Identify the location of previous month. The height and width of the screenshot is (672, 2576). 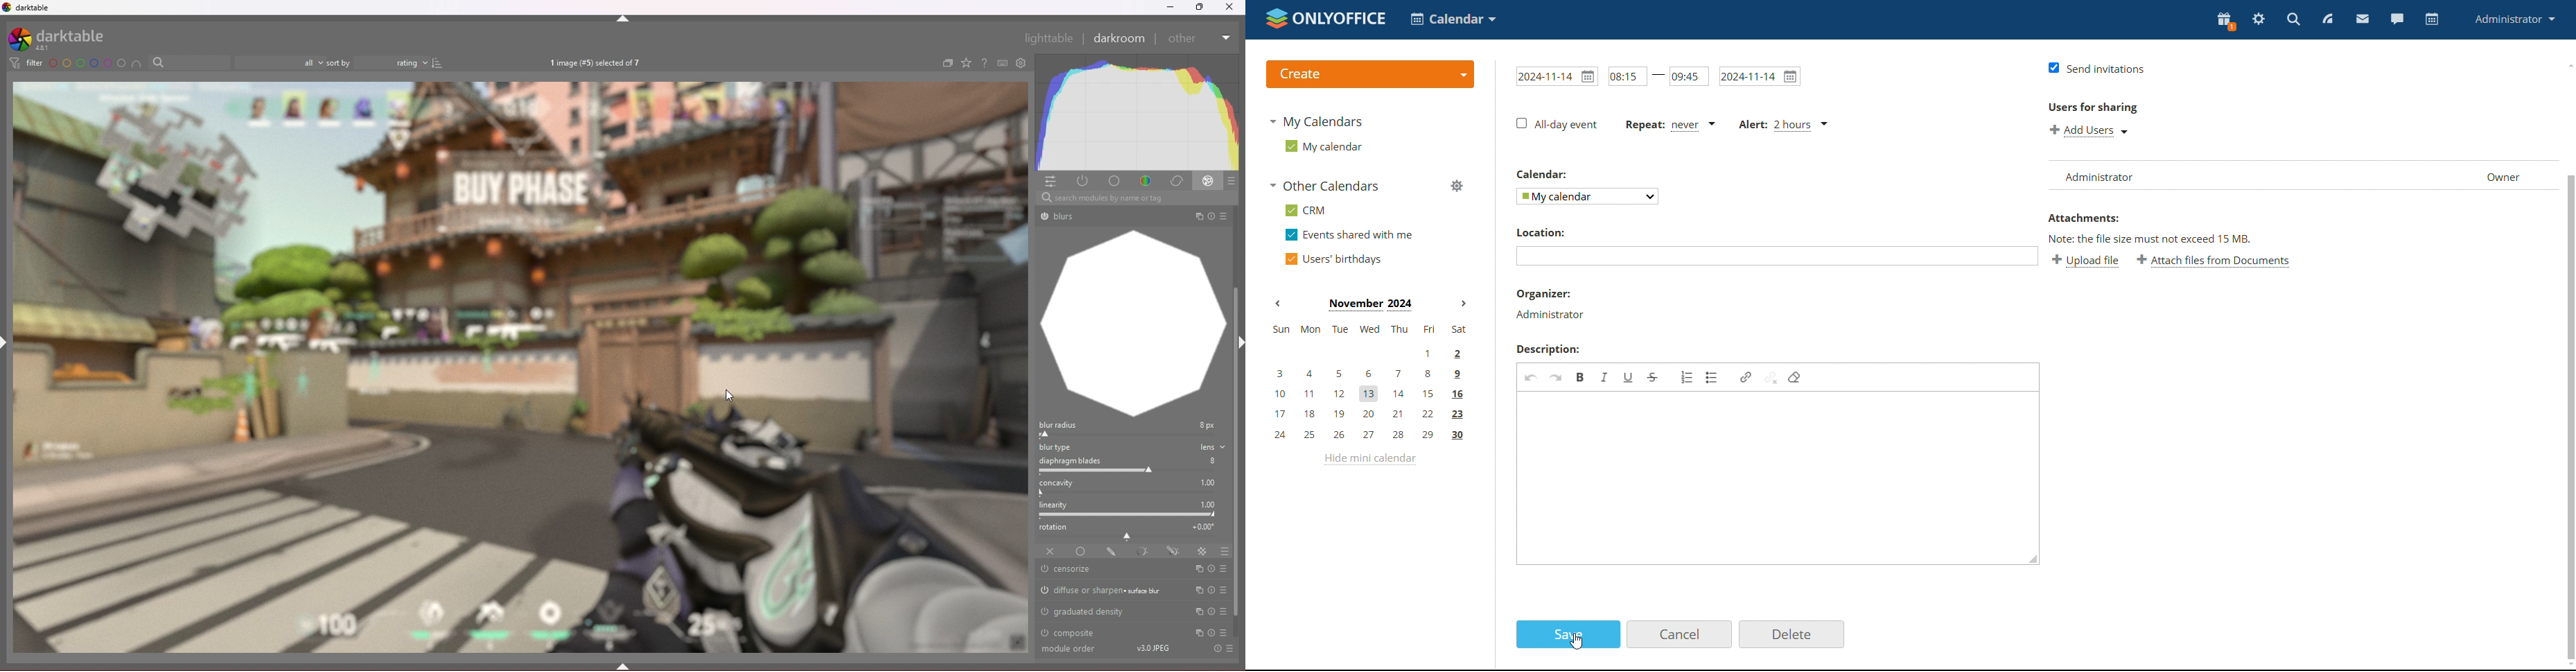
(1278, 303).